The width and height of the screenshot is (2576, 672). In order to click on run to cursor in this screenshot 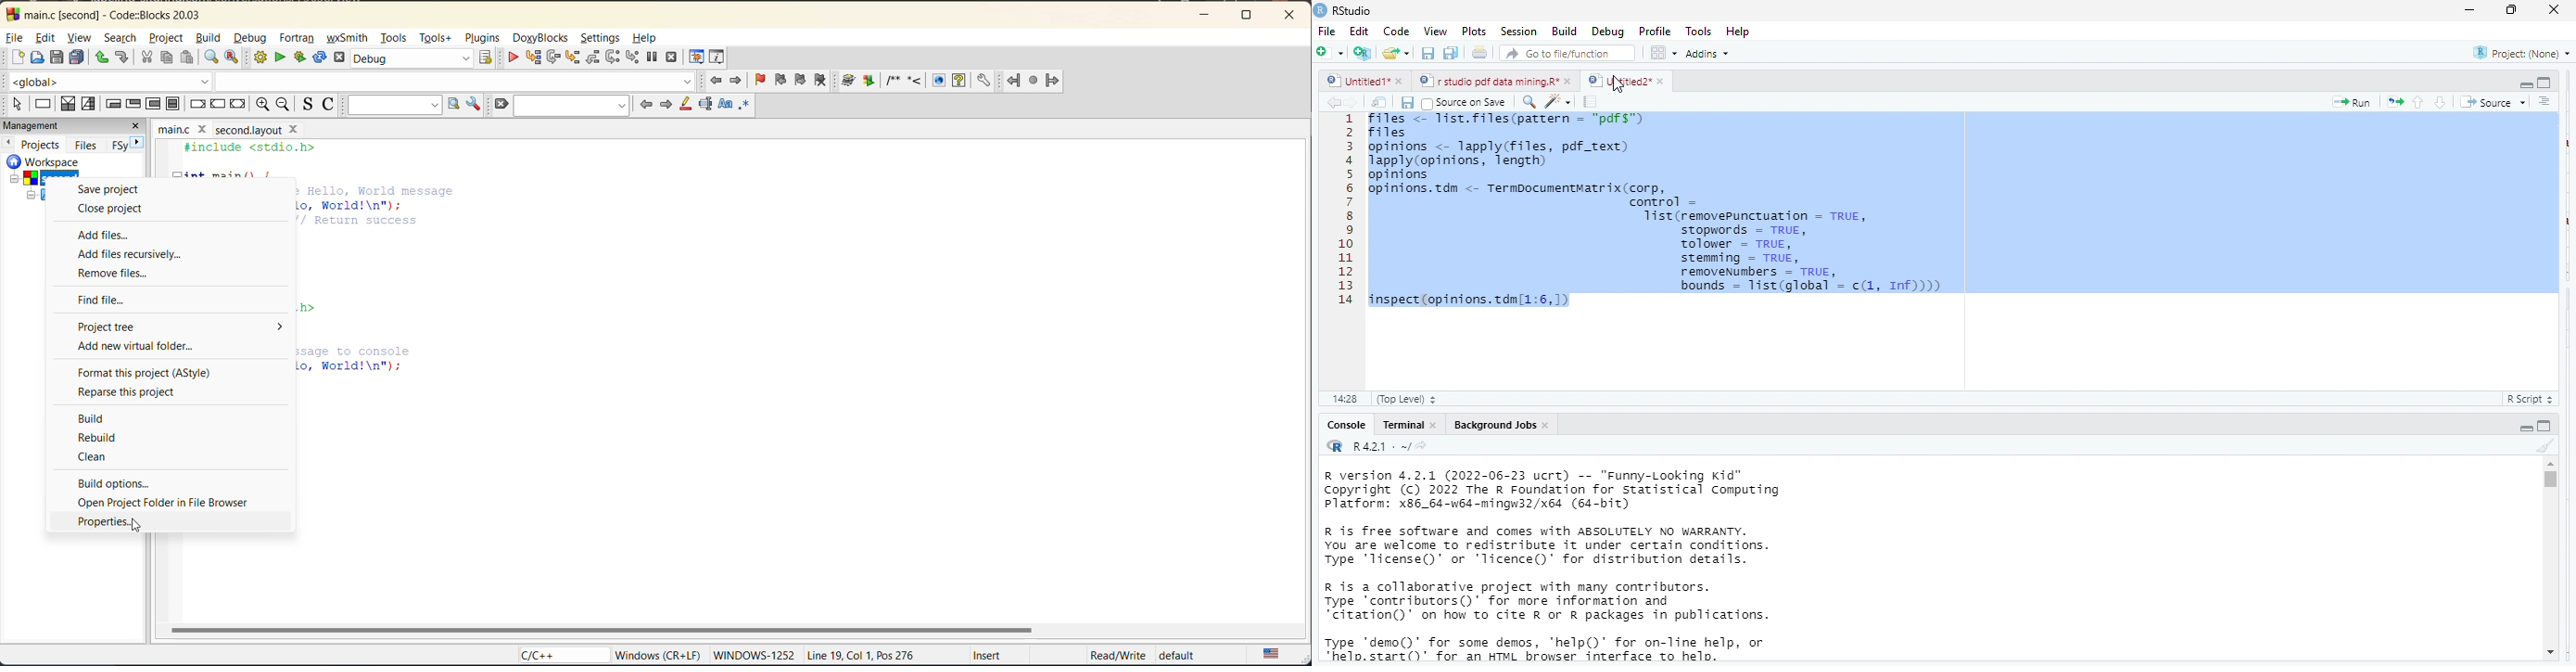, I will do `click(532, 58)`.